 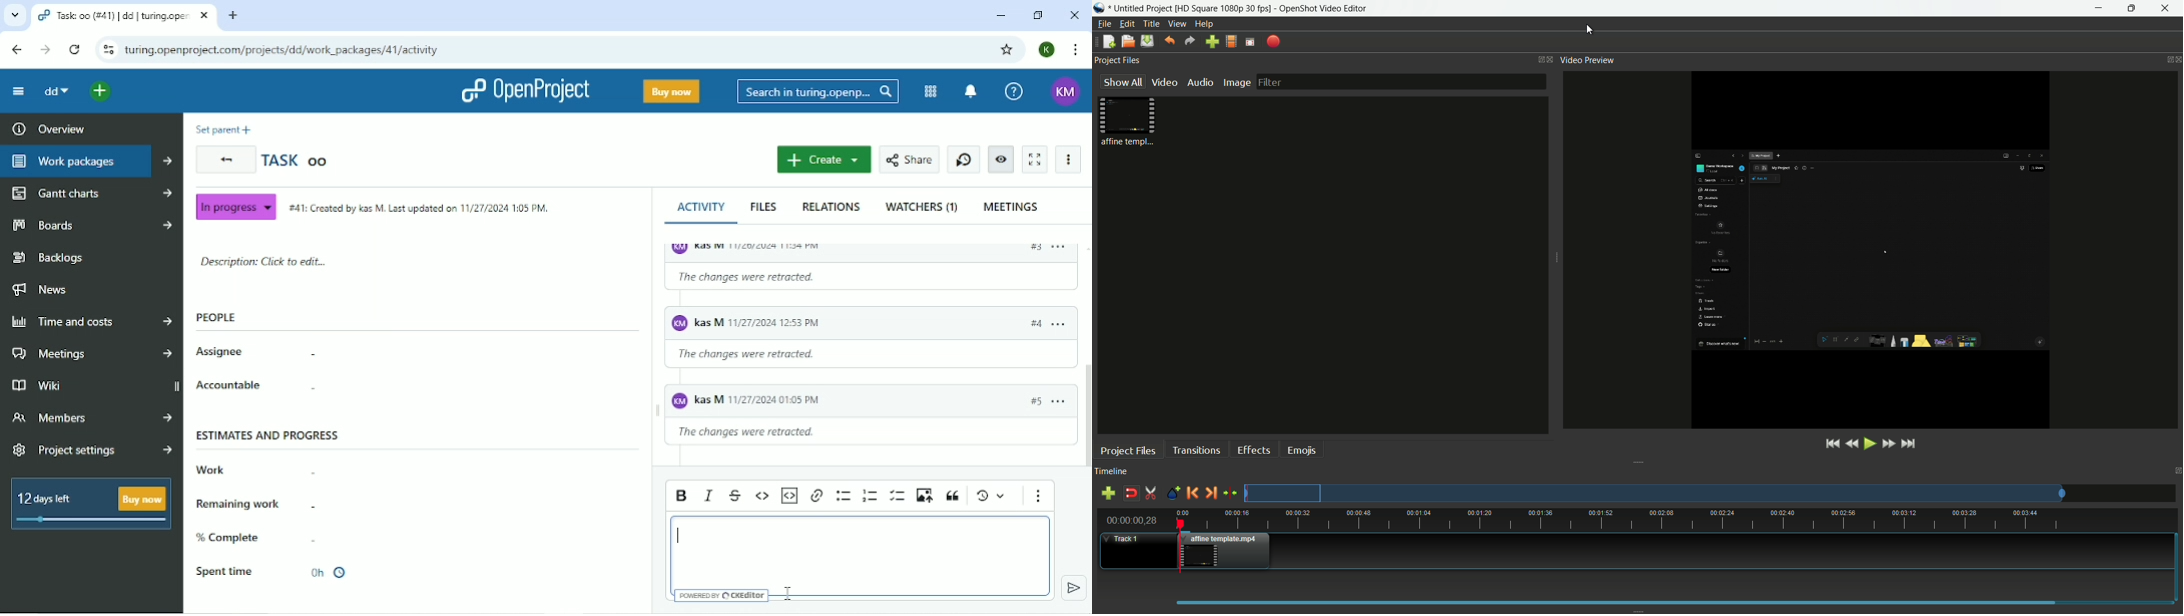 I want to click on Accountable, so click(x=256, y=386).